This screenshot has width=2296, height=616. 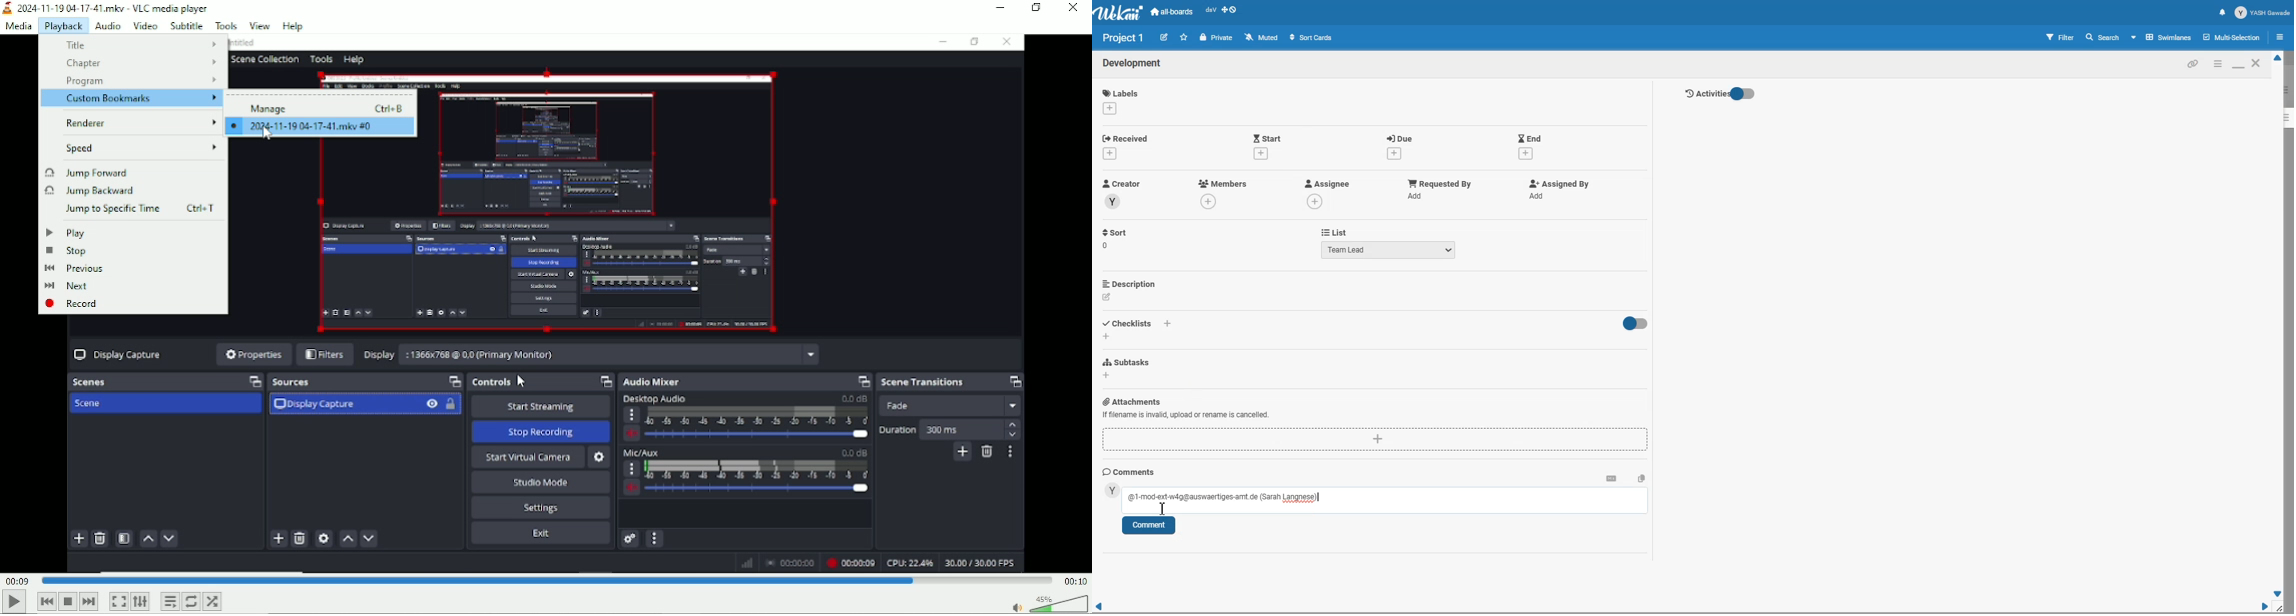 I want to click on Horizontal Scroll bar, so click(x=1681, y=607).